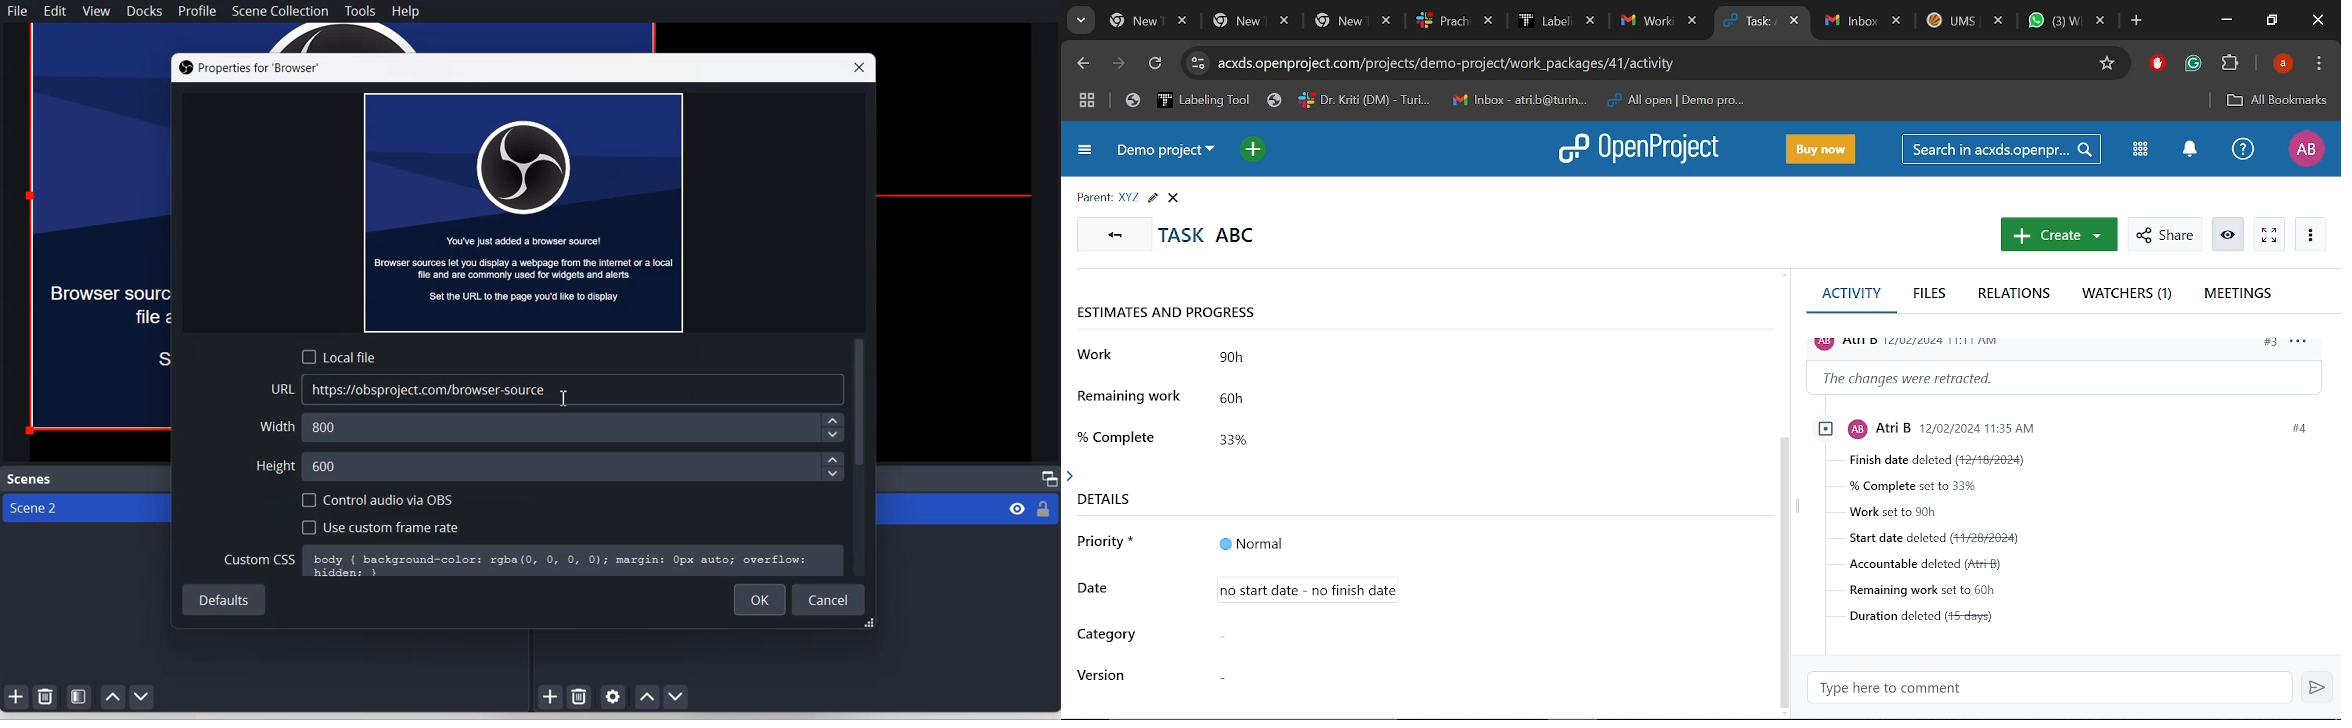 The image size is (2352, 728). I want to click on Close, so click(862, 67).